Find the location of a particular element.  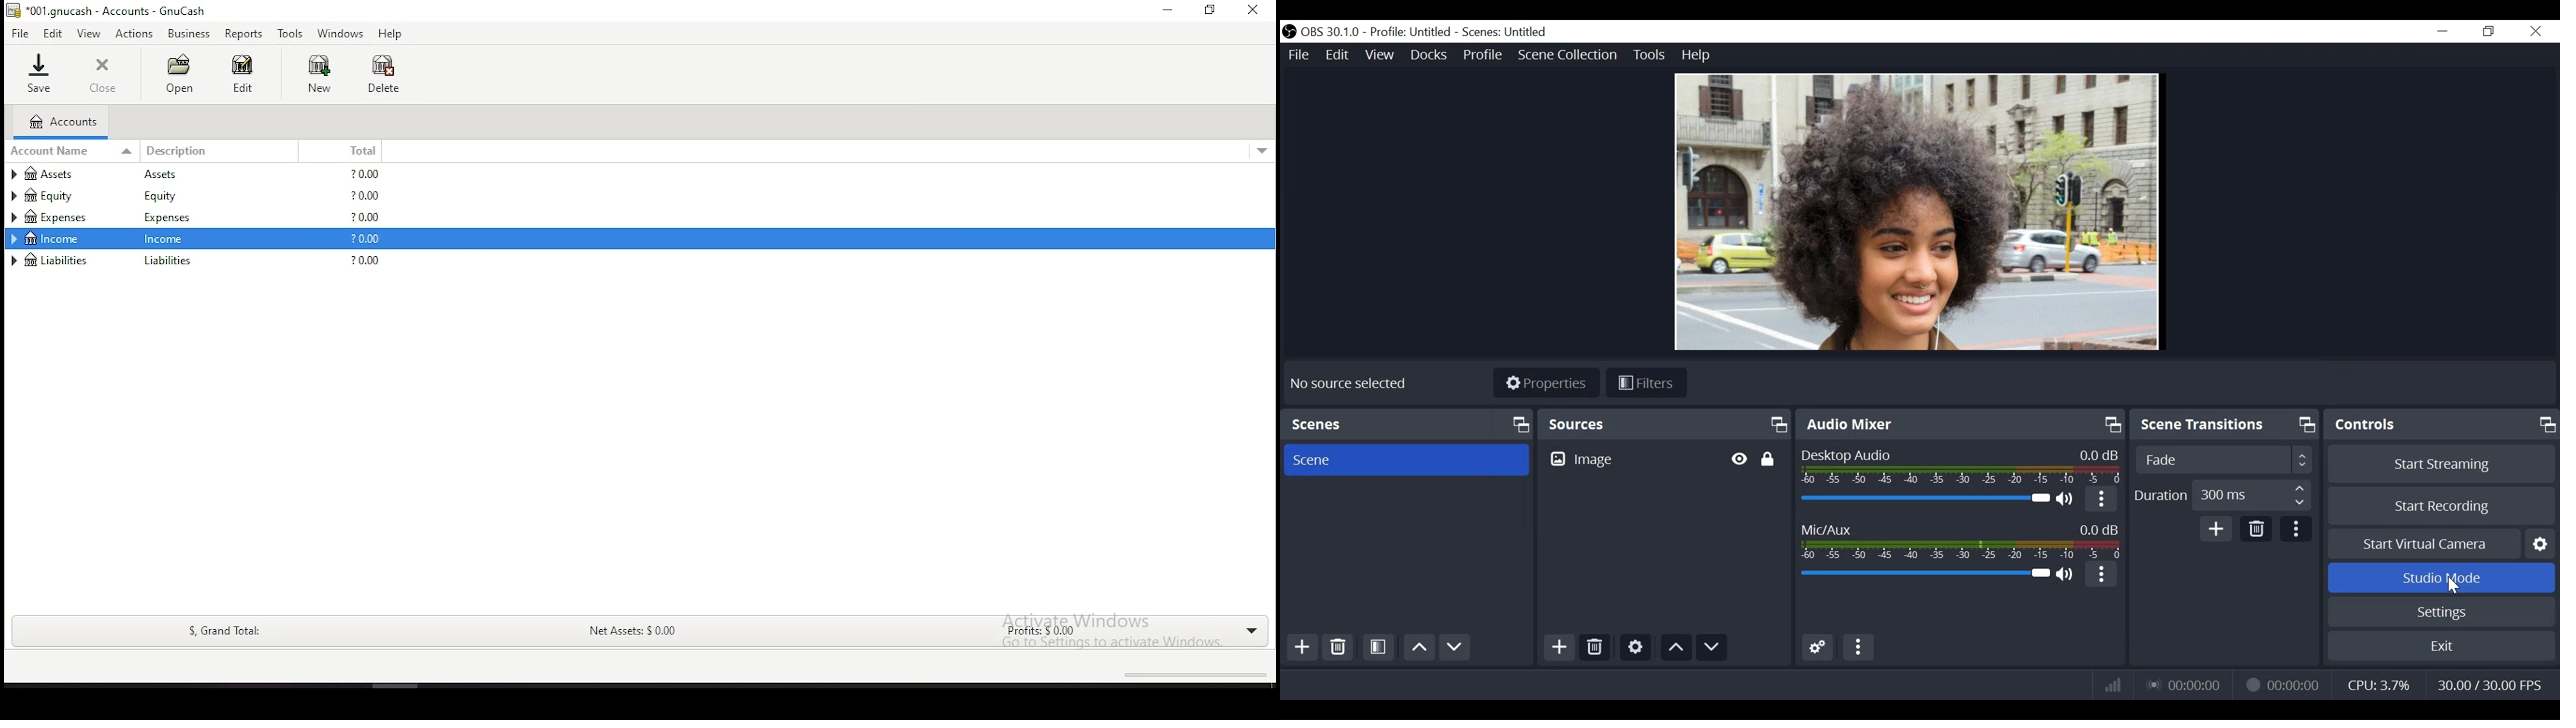

profits: $ 0.00 is located at coordinates (1034, 633).